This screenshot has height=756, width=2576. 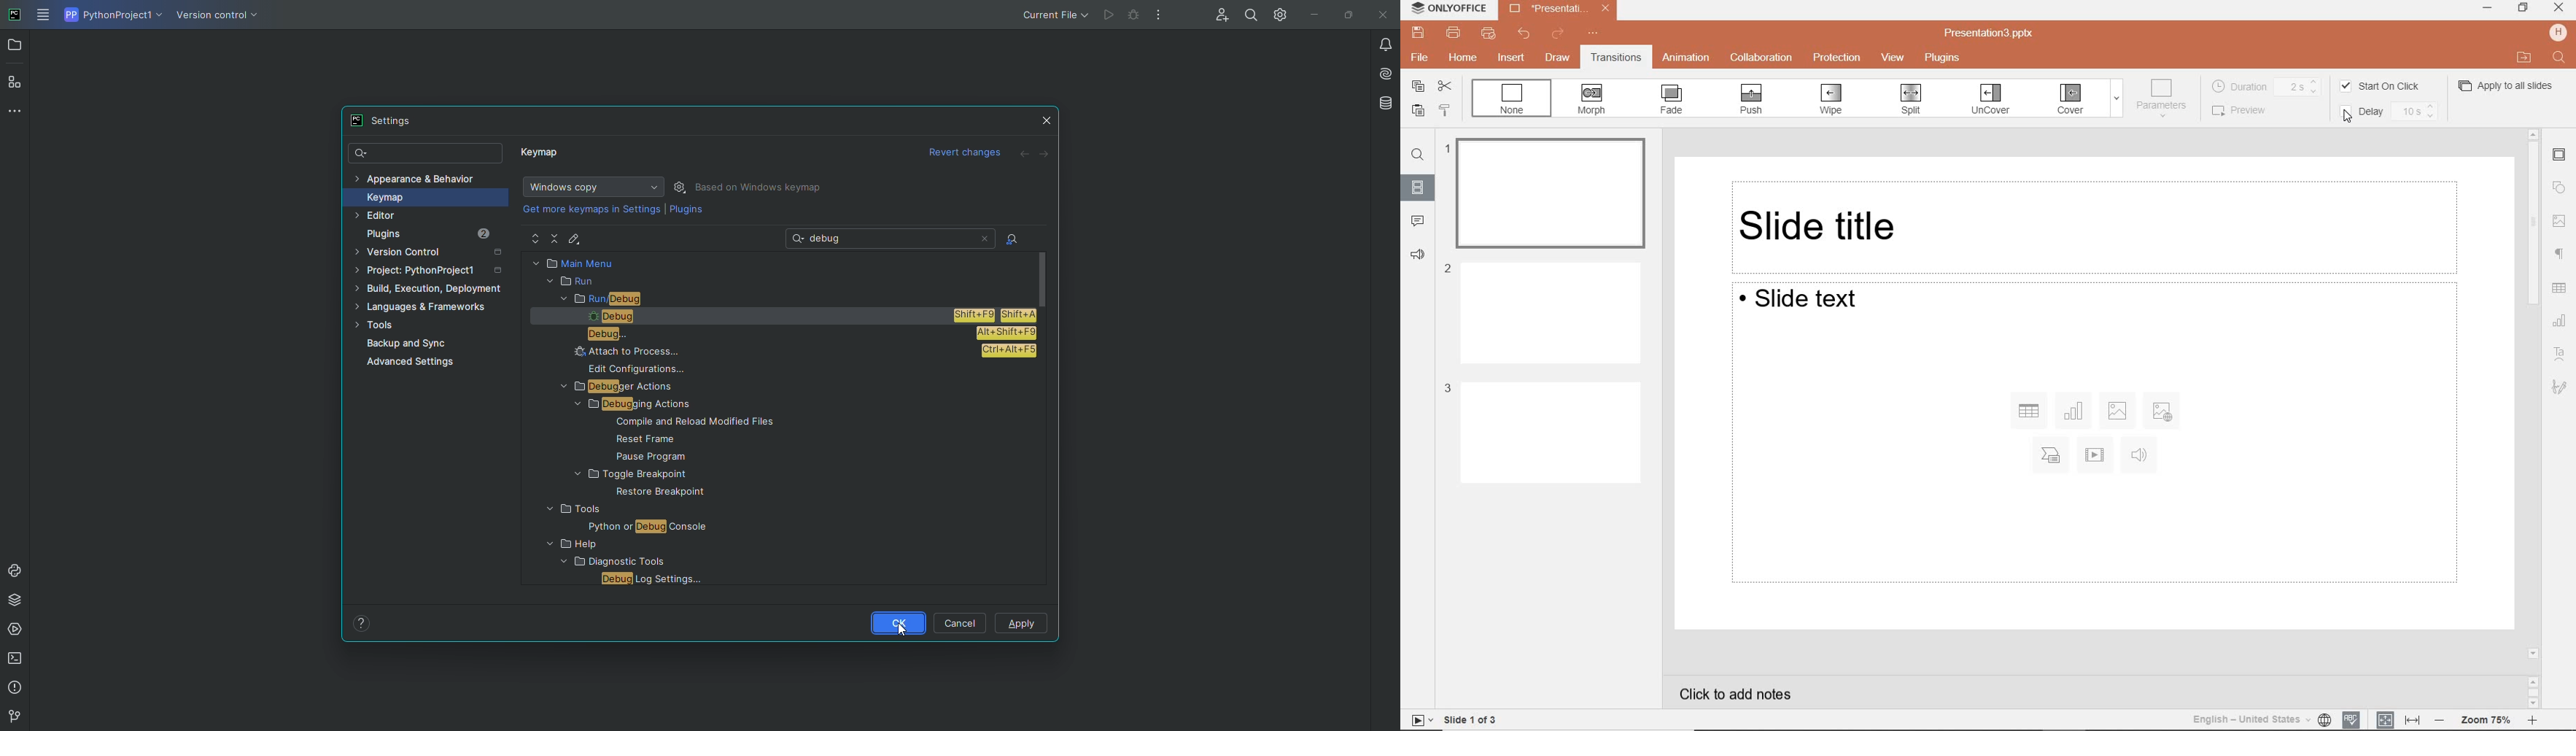 I want to click on feedback & support, so click(x=1420, y=258).